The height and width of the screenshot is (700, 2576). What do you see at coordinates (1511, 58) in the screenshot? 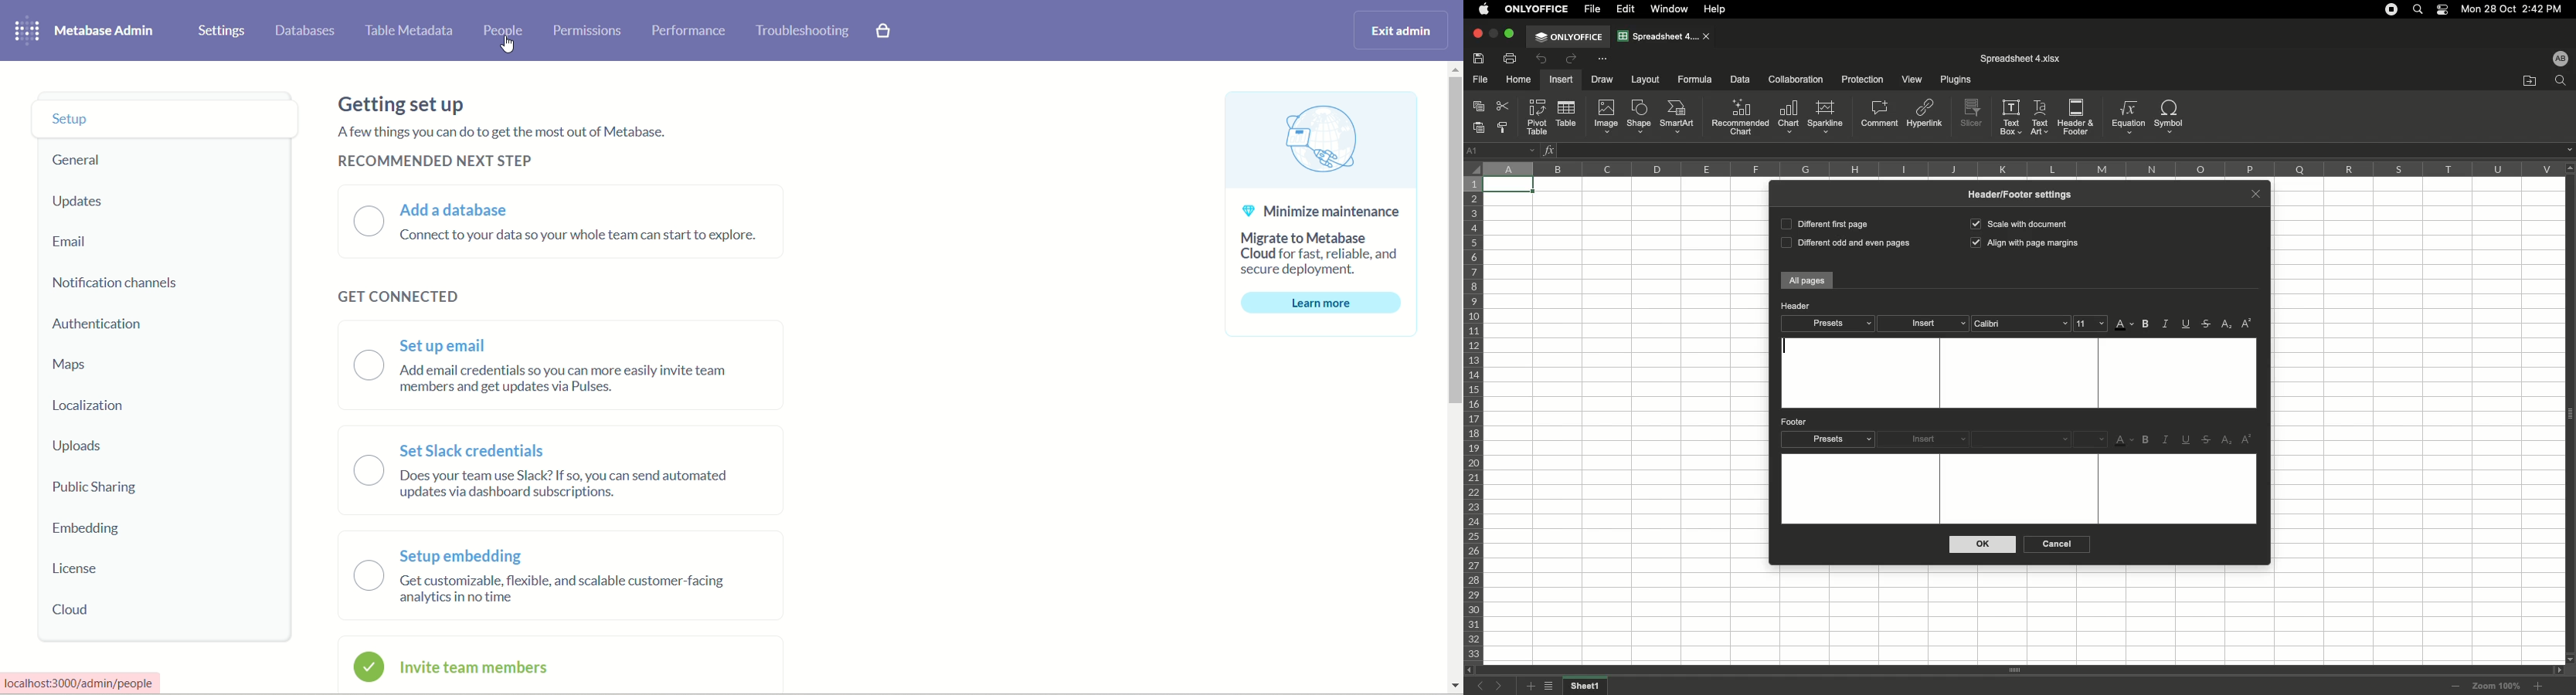
I see `Print` at bounding box center [1511, 58].